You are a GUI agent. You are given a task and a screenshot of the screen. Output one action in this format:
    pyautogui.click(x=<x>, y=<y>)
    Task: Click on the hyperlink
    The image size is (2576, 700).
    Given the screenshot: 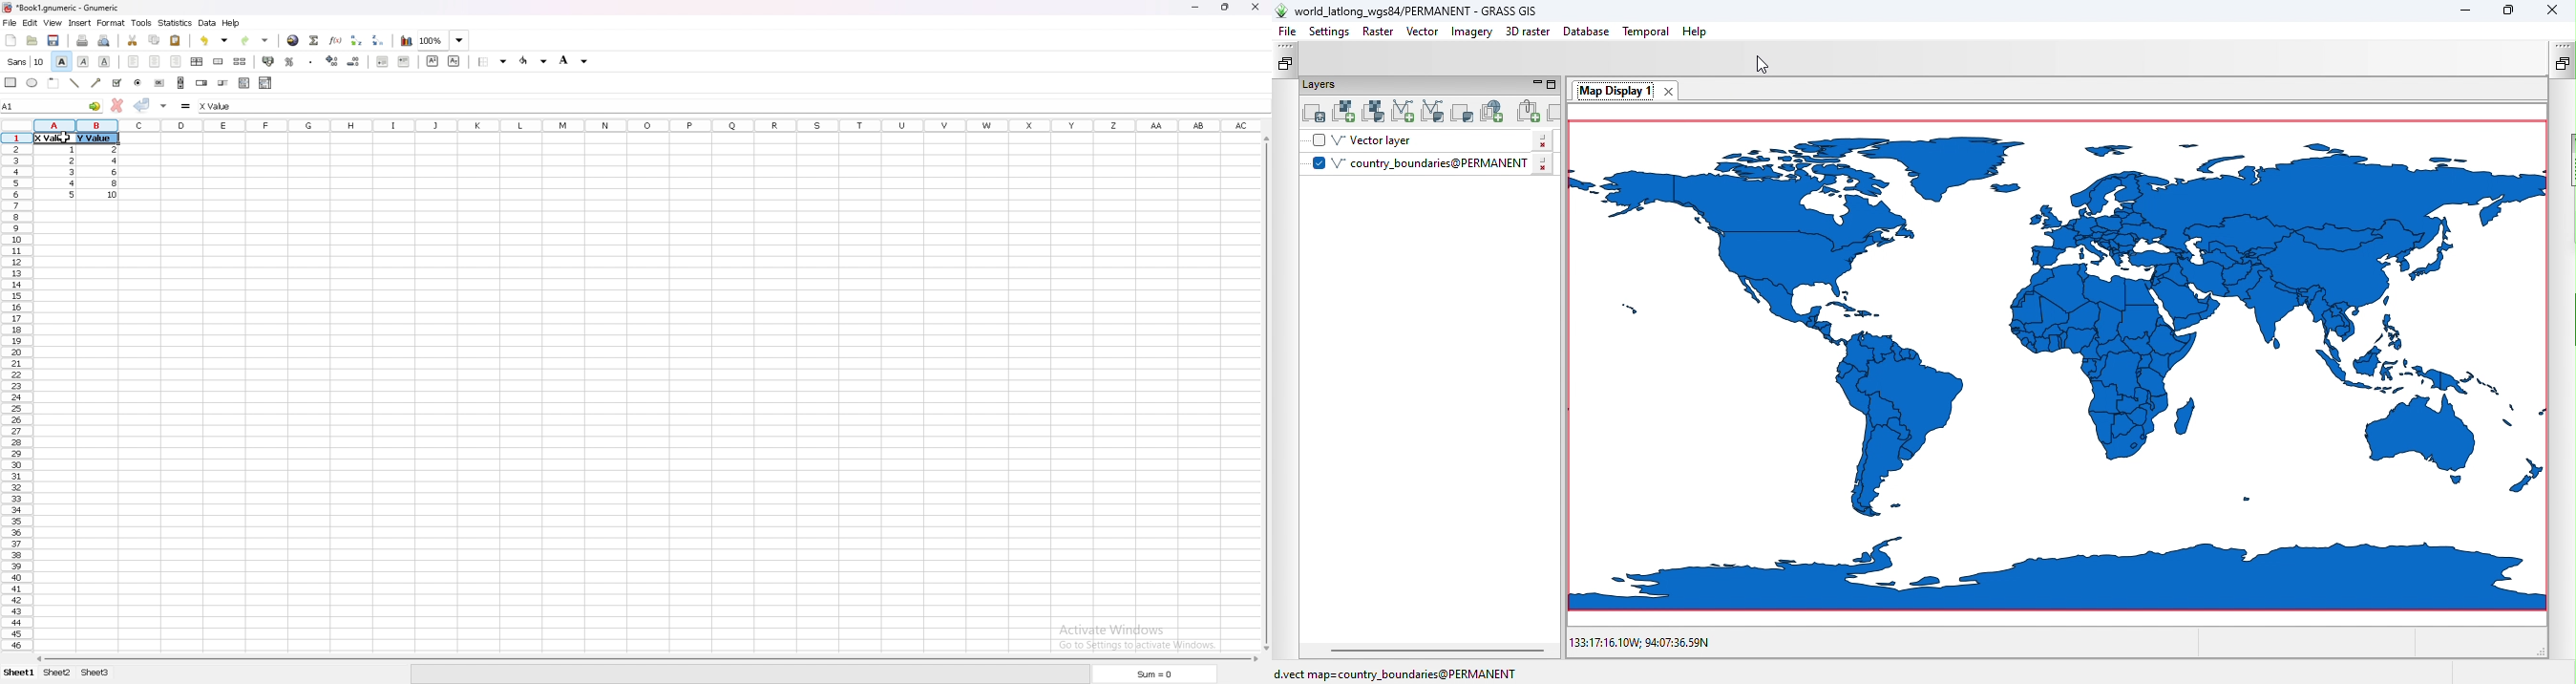 What is the action you would take?
    pyautogui.click(x=293, y=40)
    